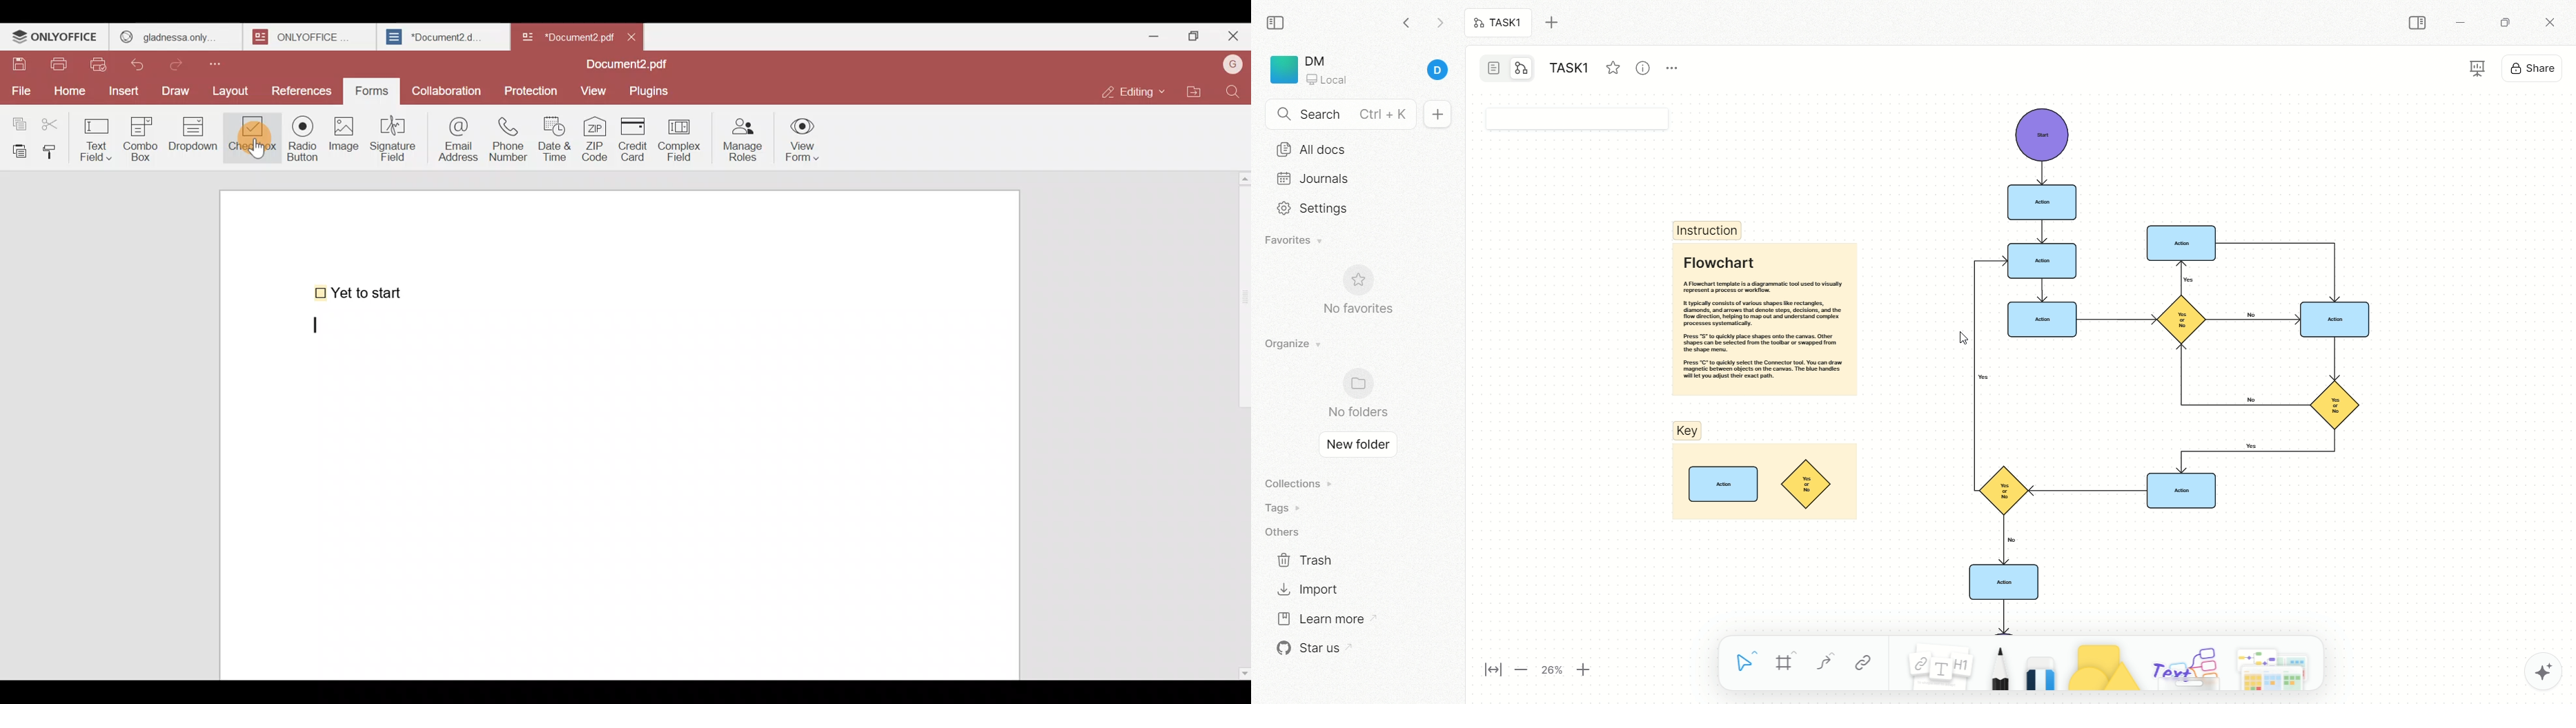  I want to click on new tab, so click(1560, 23).